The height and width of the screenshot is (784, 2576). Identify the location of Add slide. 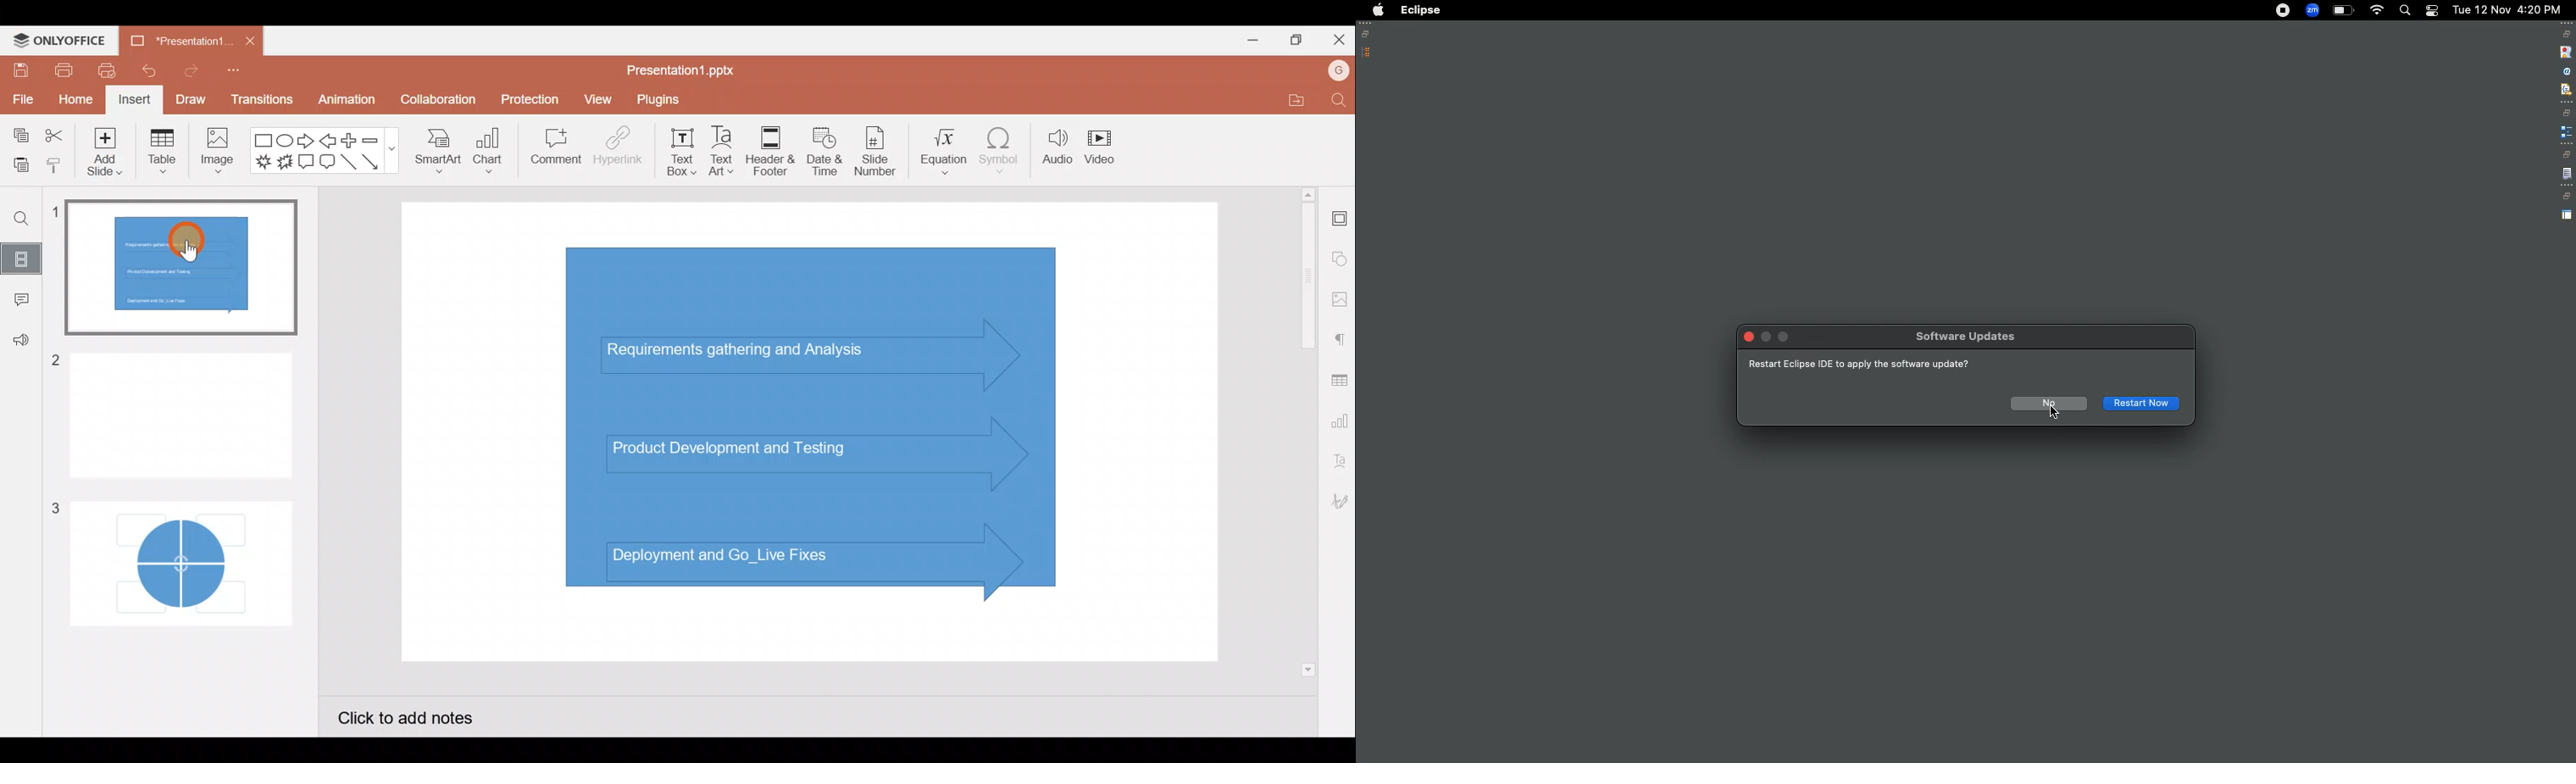
(102, 154).